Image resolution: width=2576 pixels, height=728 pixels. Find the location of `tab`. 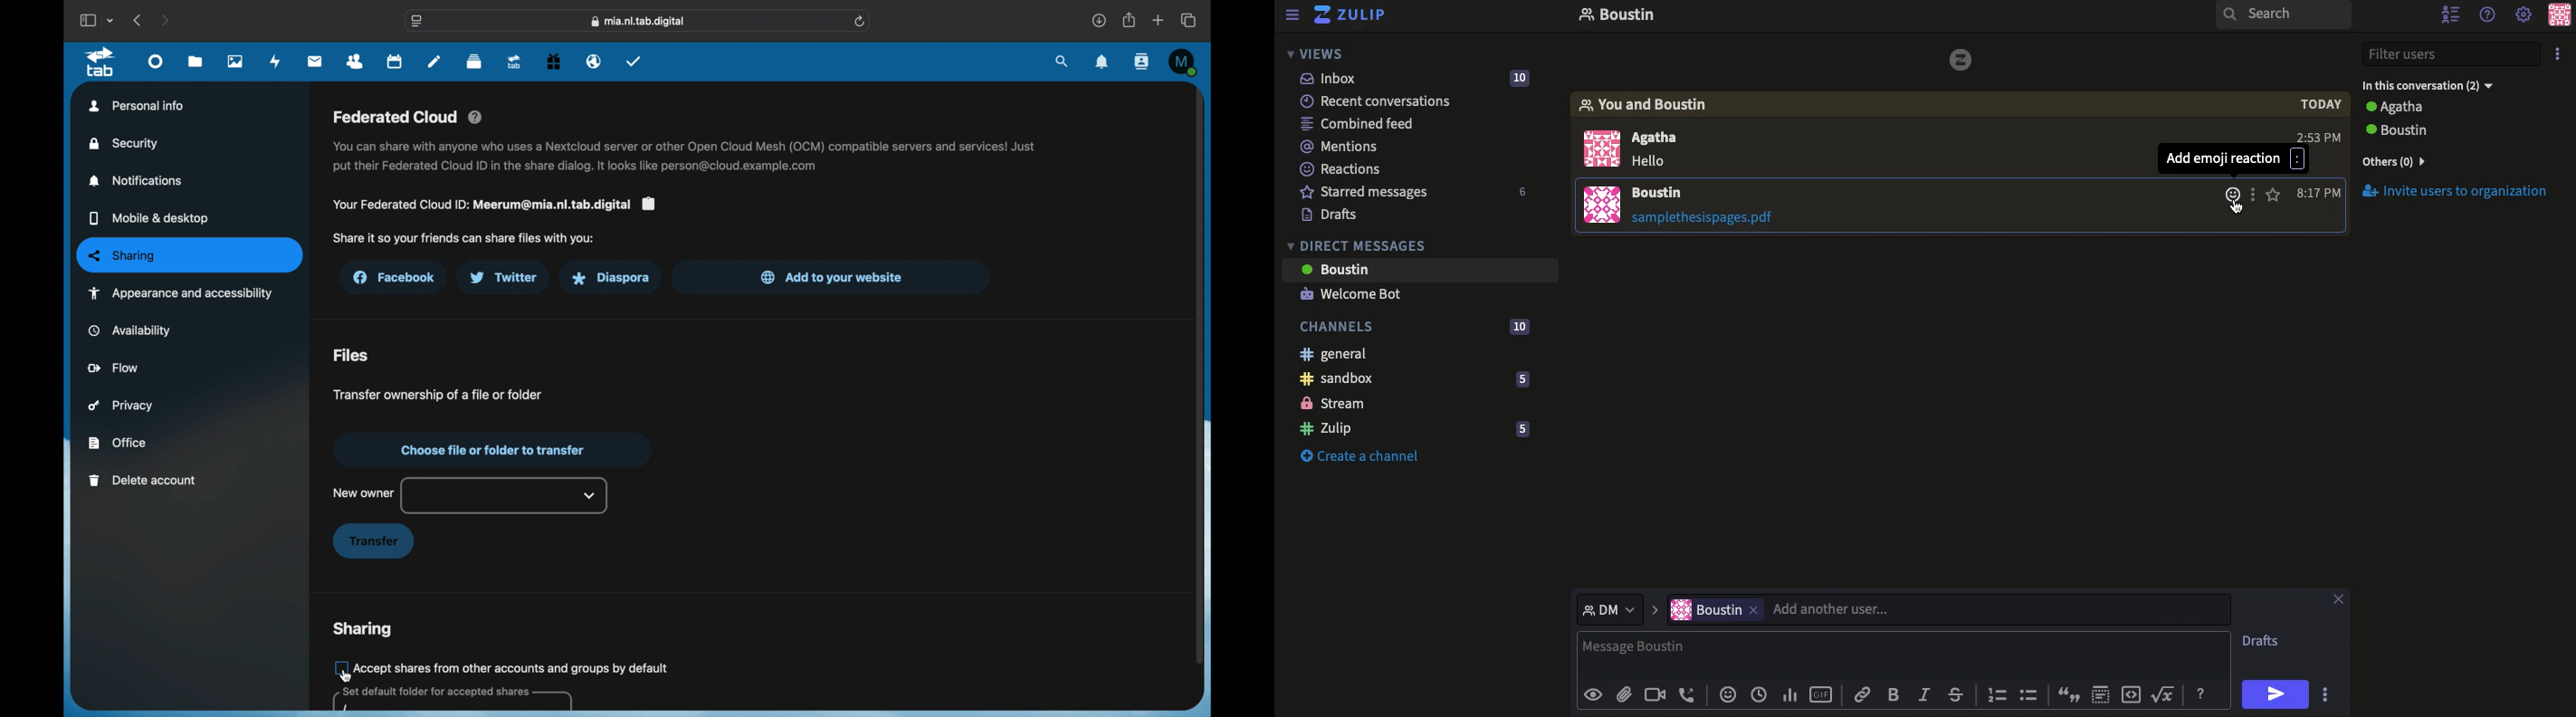

tab is located at coordinates (100, 62).